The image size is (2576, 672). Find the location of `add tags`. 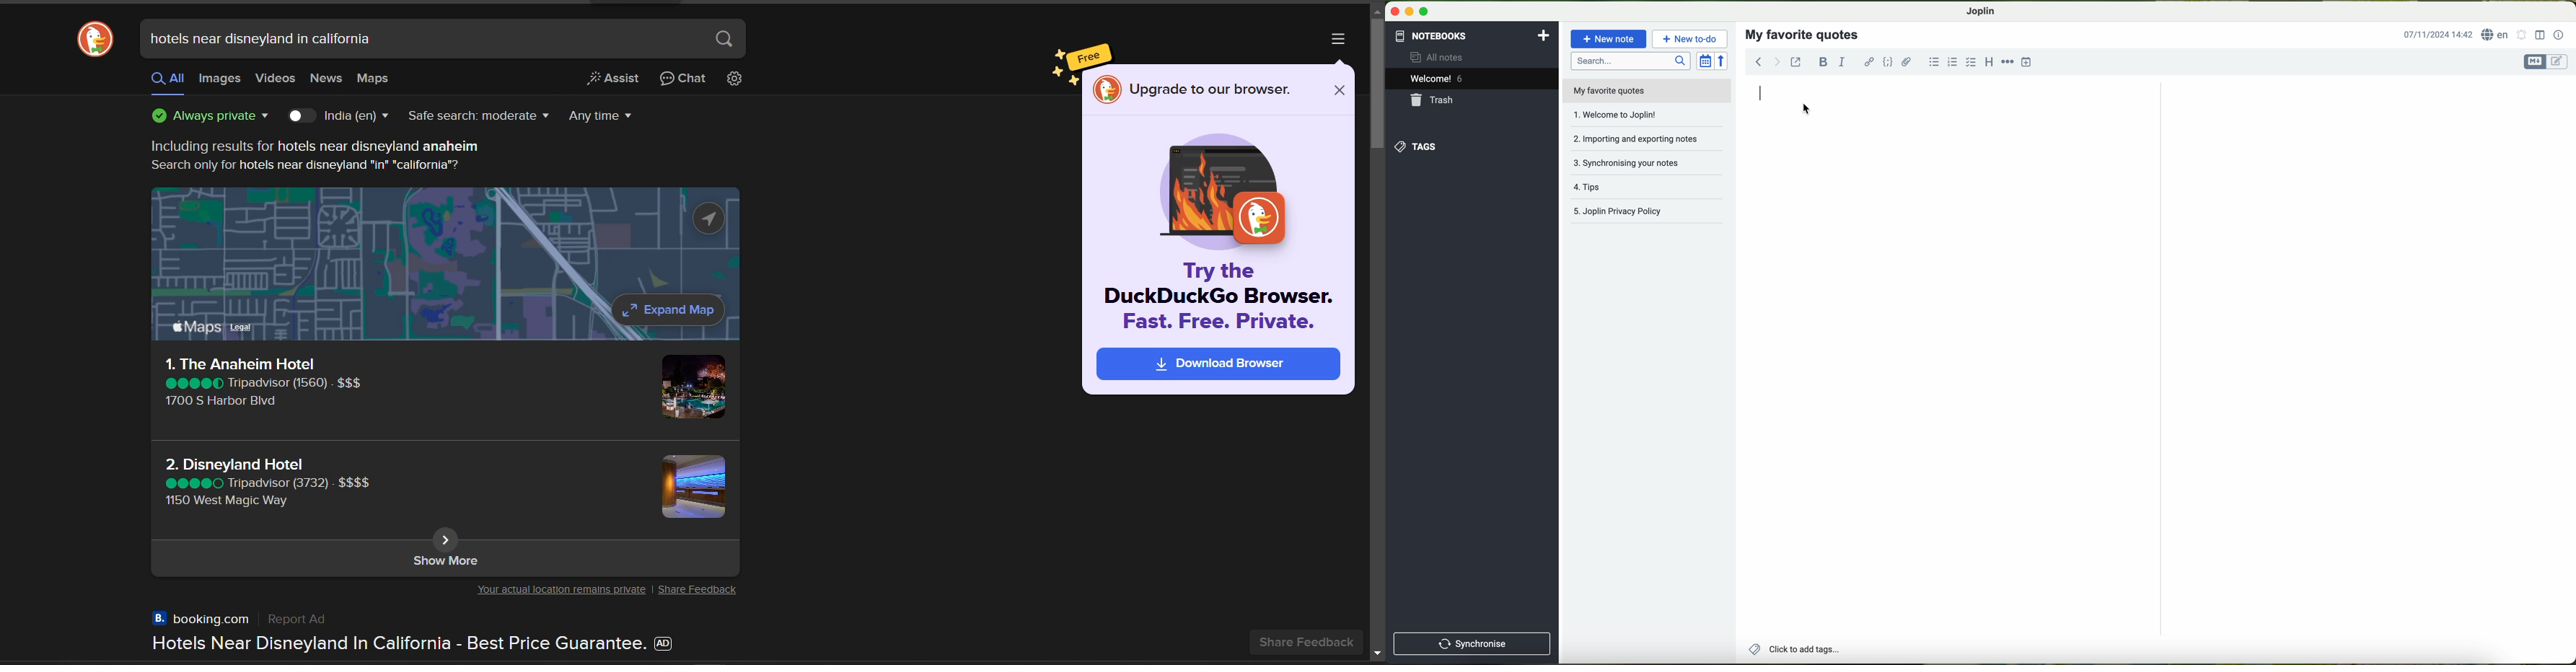

add tags is located at coordinates (1794, 651).